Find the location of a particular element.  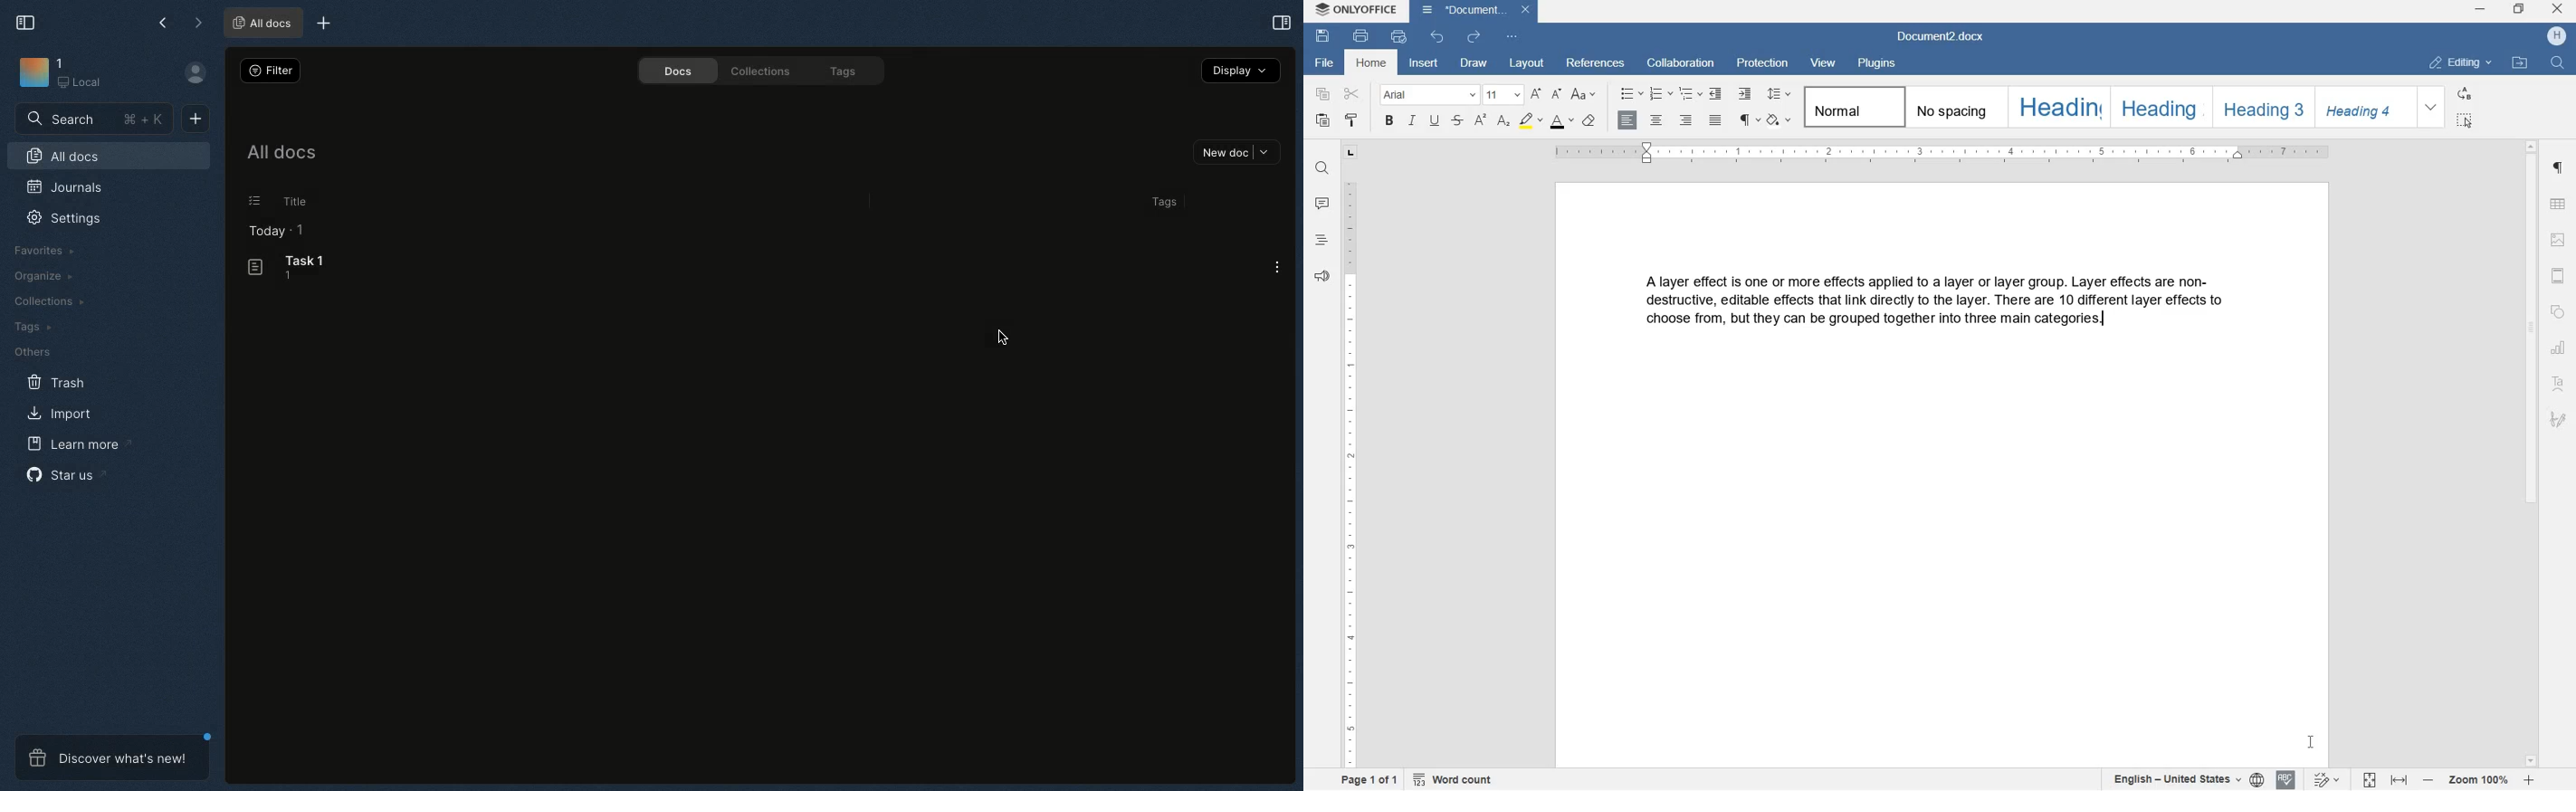

Document2.docx is located at coordinates (1941, 39).